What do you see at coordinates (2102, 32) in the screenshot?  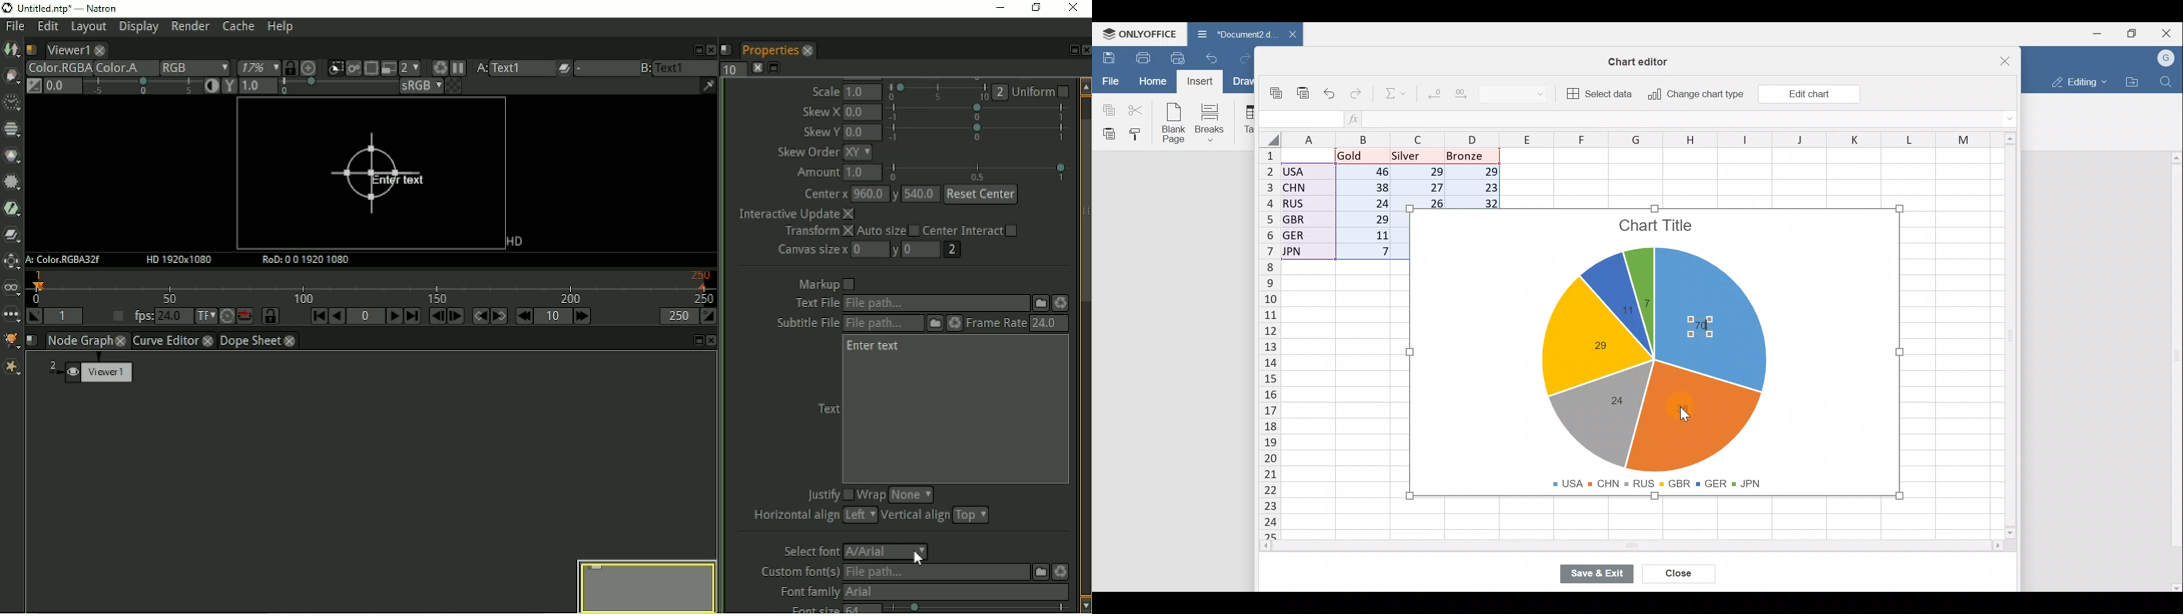 I see `Minimize` at bounding box center [2102, 32].